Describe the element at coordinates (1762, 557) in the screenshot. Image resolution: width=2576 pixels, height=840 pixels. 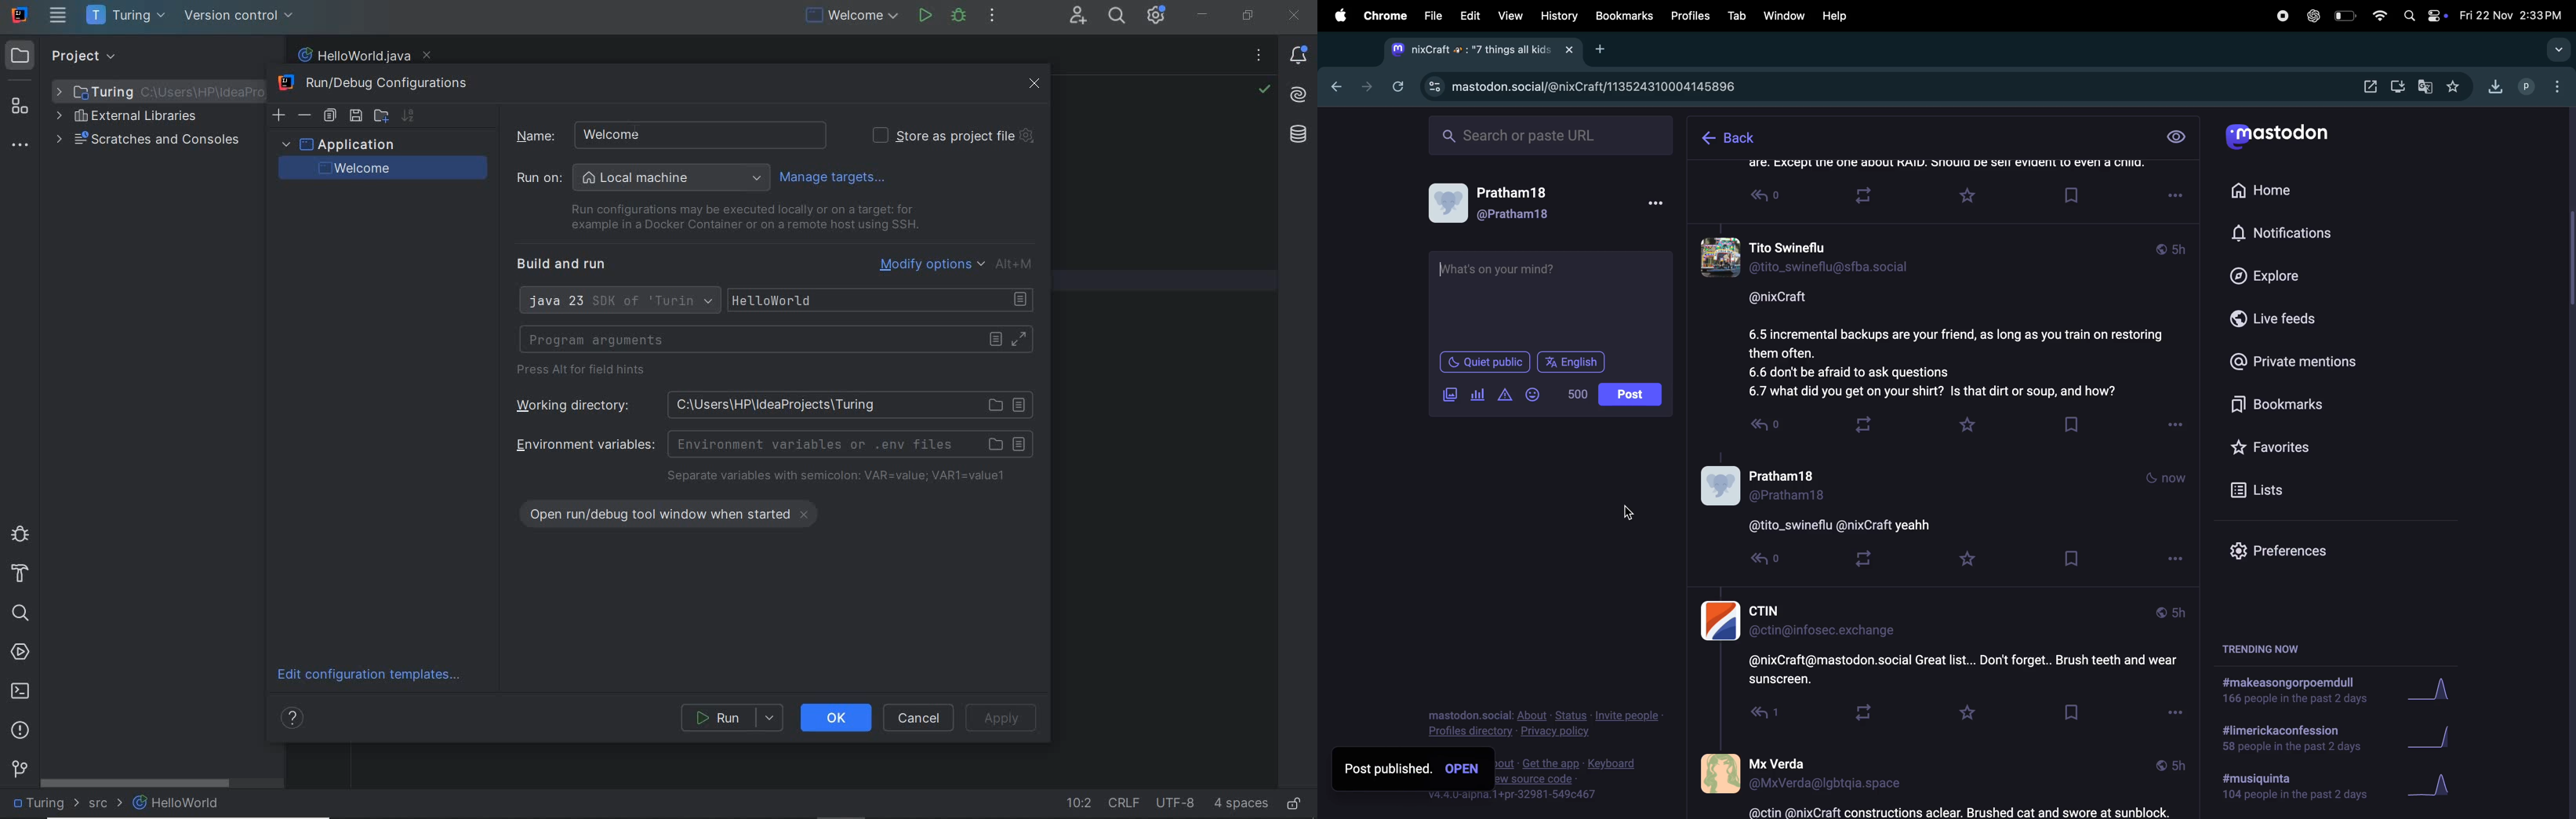
I see `Read` at that location.